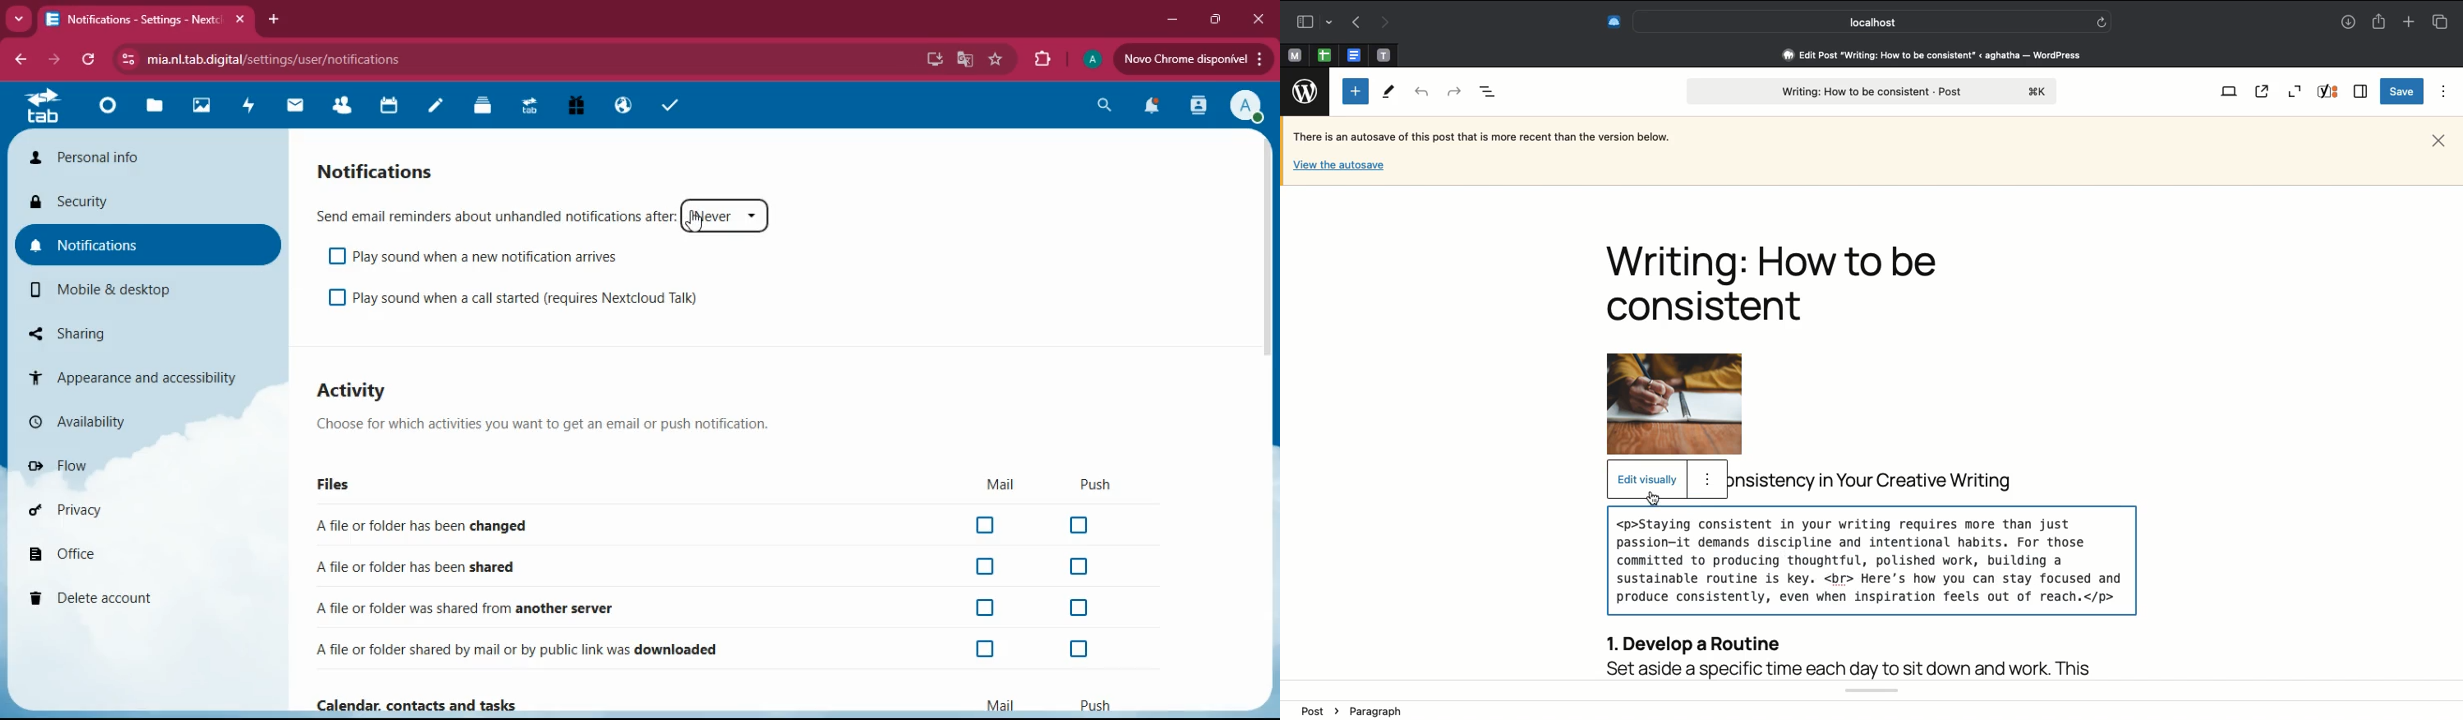 Image resolution: width=2464 pixels, height=728 pixels. What do you see at coordinates (148, 245) in the screenshot?
I see `notifications` at bounding box center [148, 245].